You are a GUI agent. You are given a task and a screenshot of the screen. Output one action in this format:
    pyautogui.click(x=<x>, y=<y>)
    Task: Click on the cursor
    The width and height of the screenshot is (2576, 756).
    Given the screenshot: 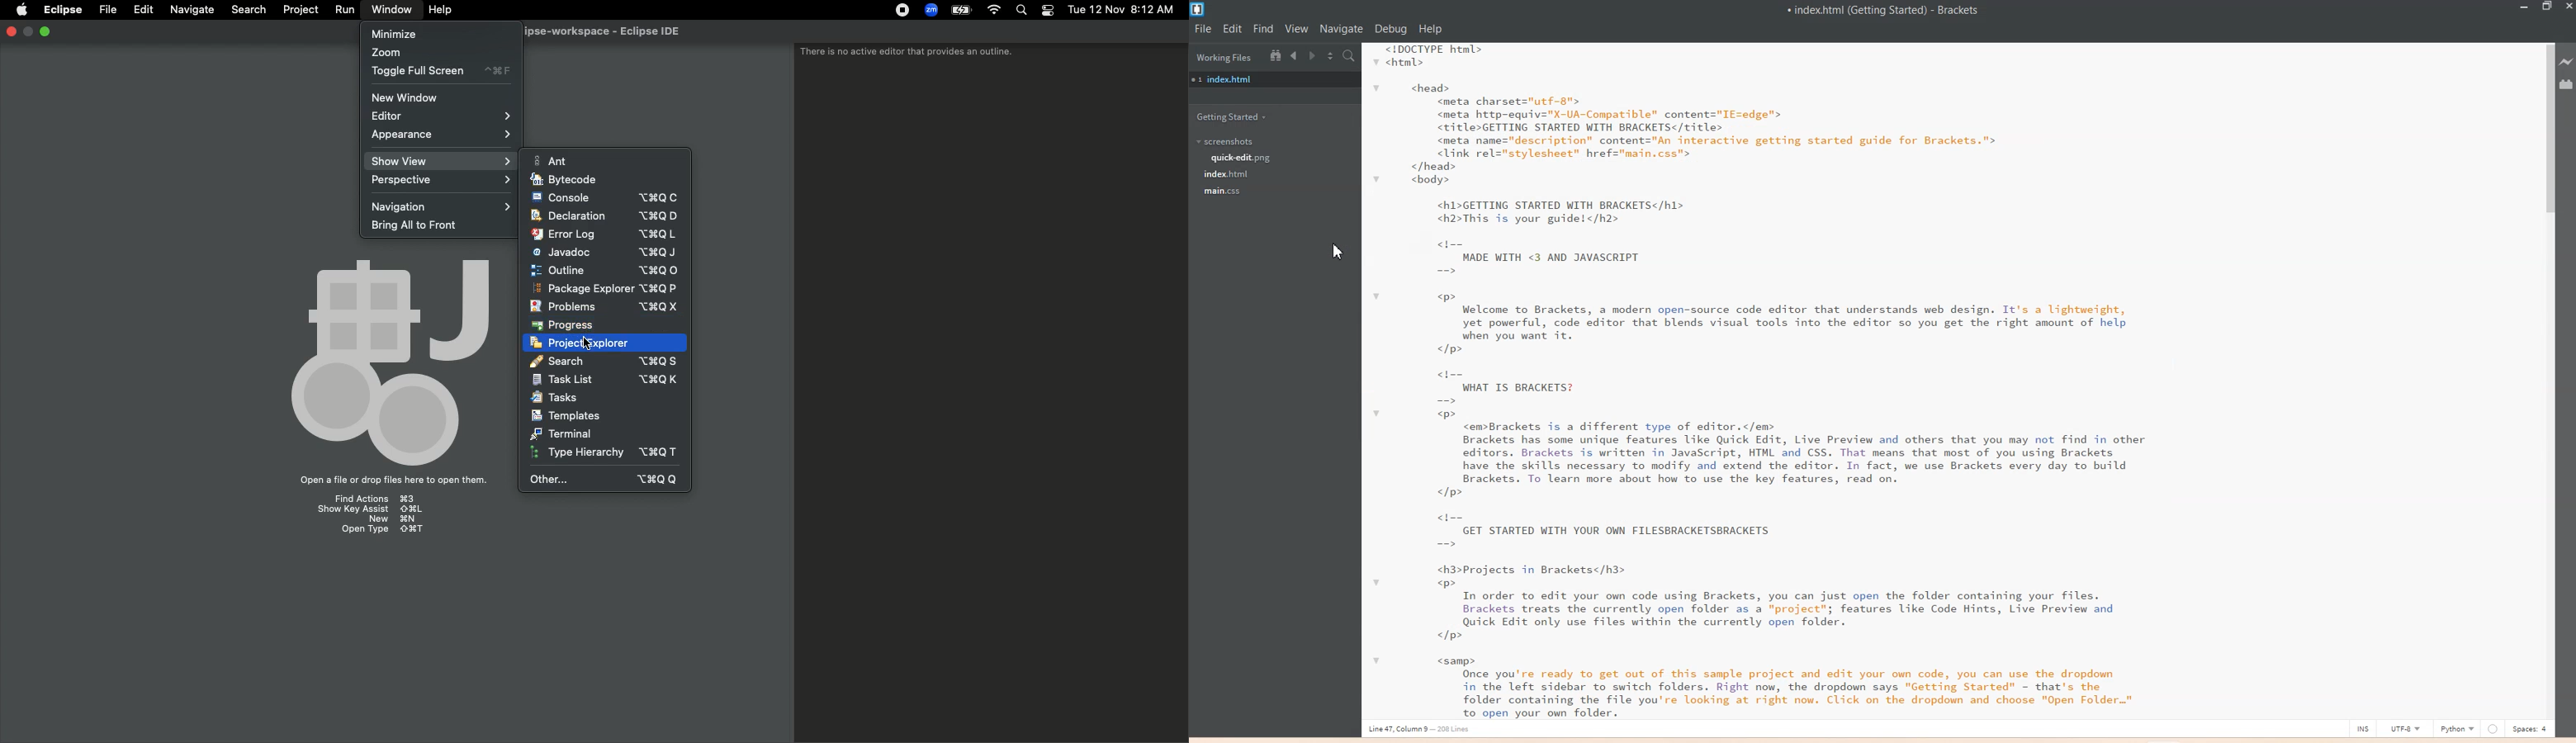 What is the action you would take?
    pyautogui.click(x=585, y=342)
    